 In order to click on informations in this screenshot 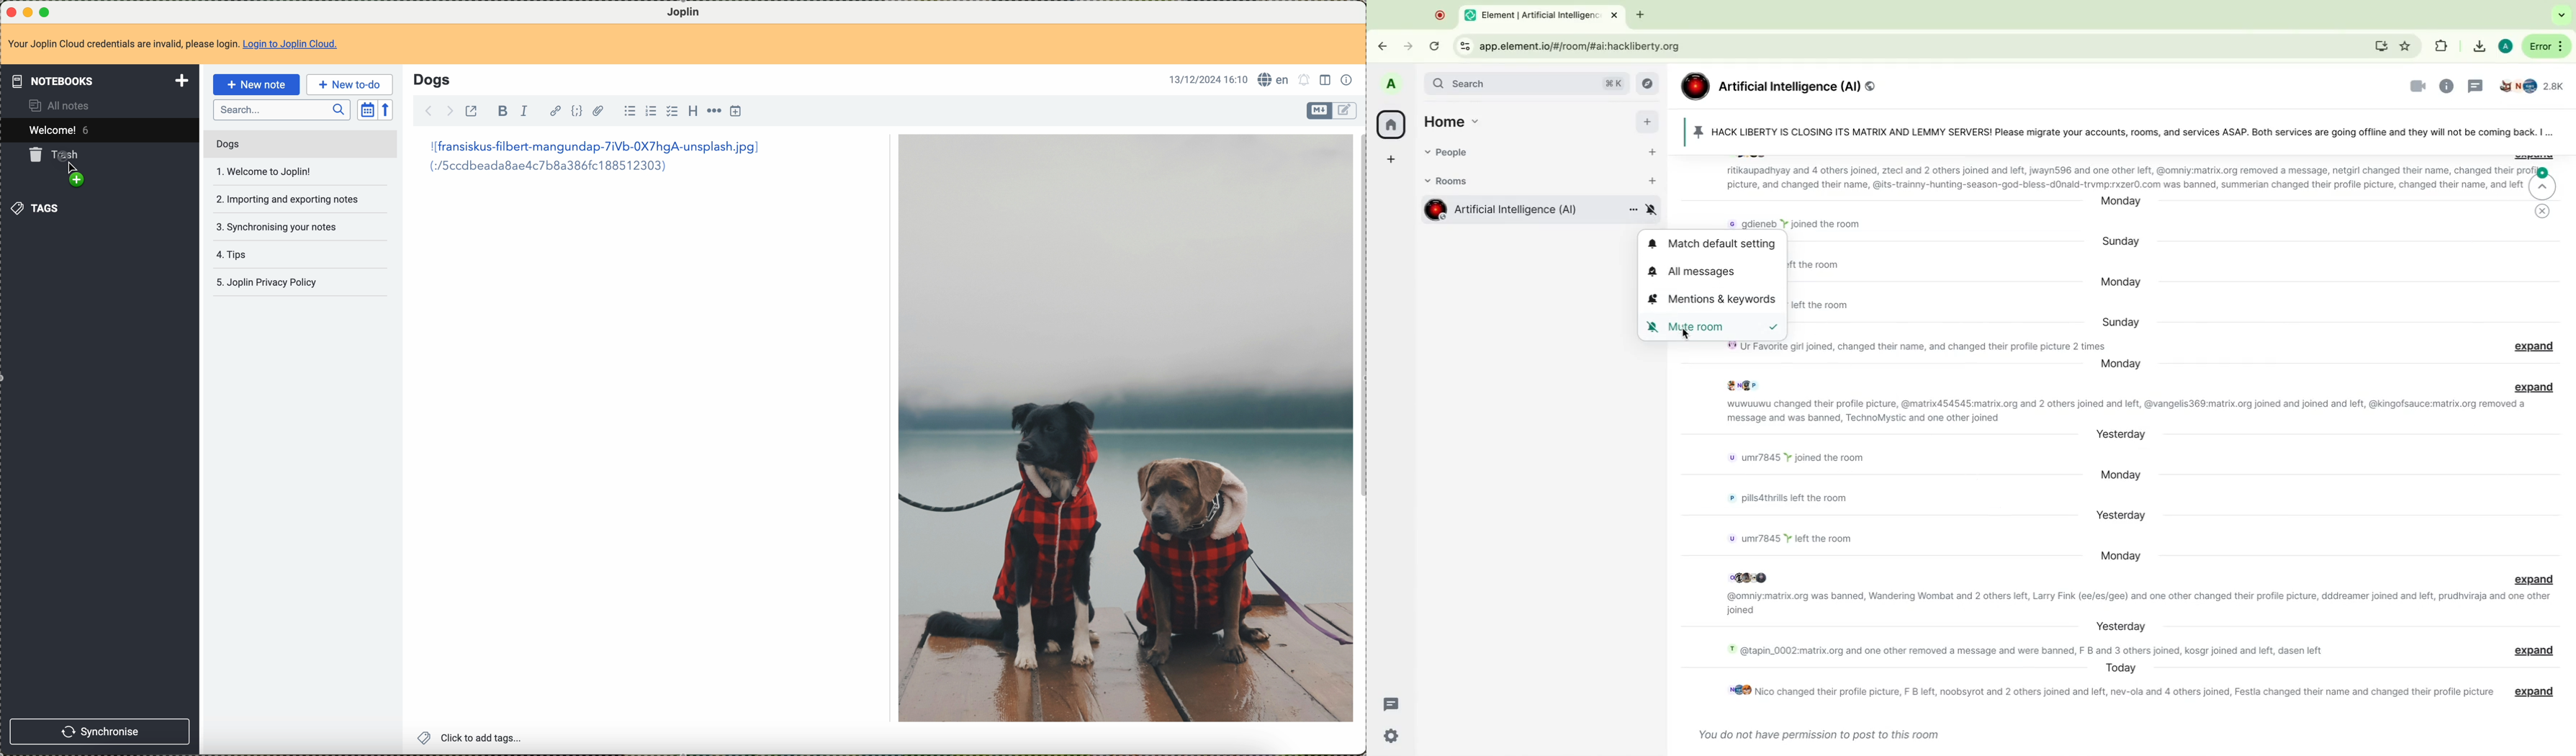, I will do `click(2449, 85)`.